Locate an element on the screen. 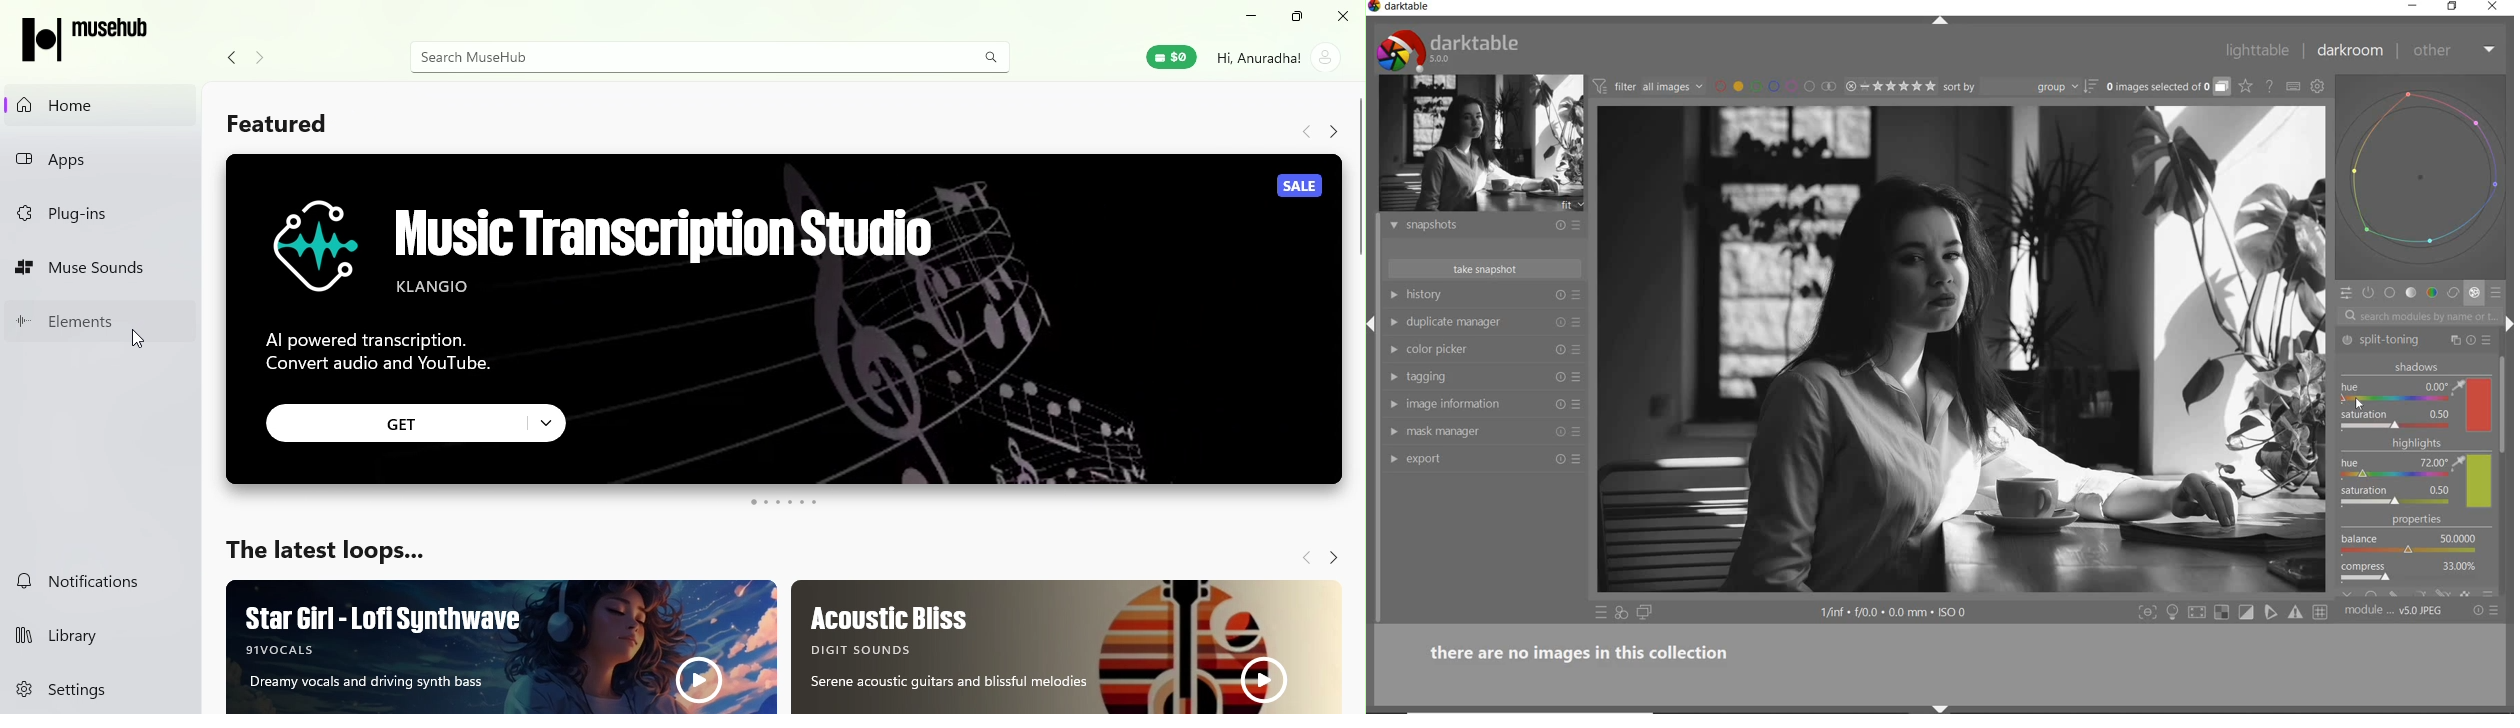  Cursor is located at coordinates (2364, 402).